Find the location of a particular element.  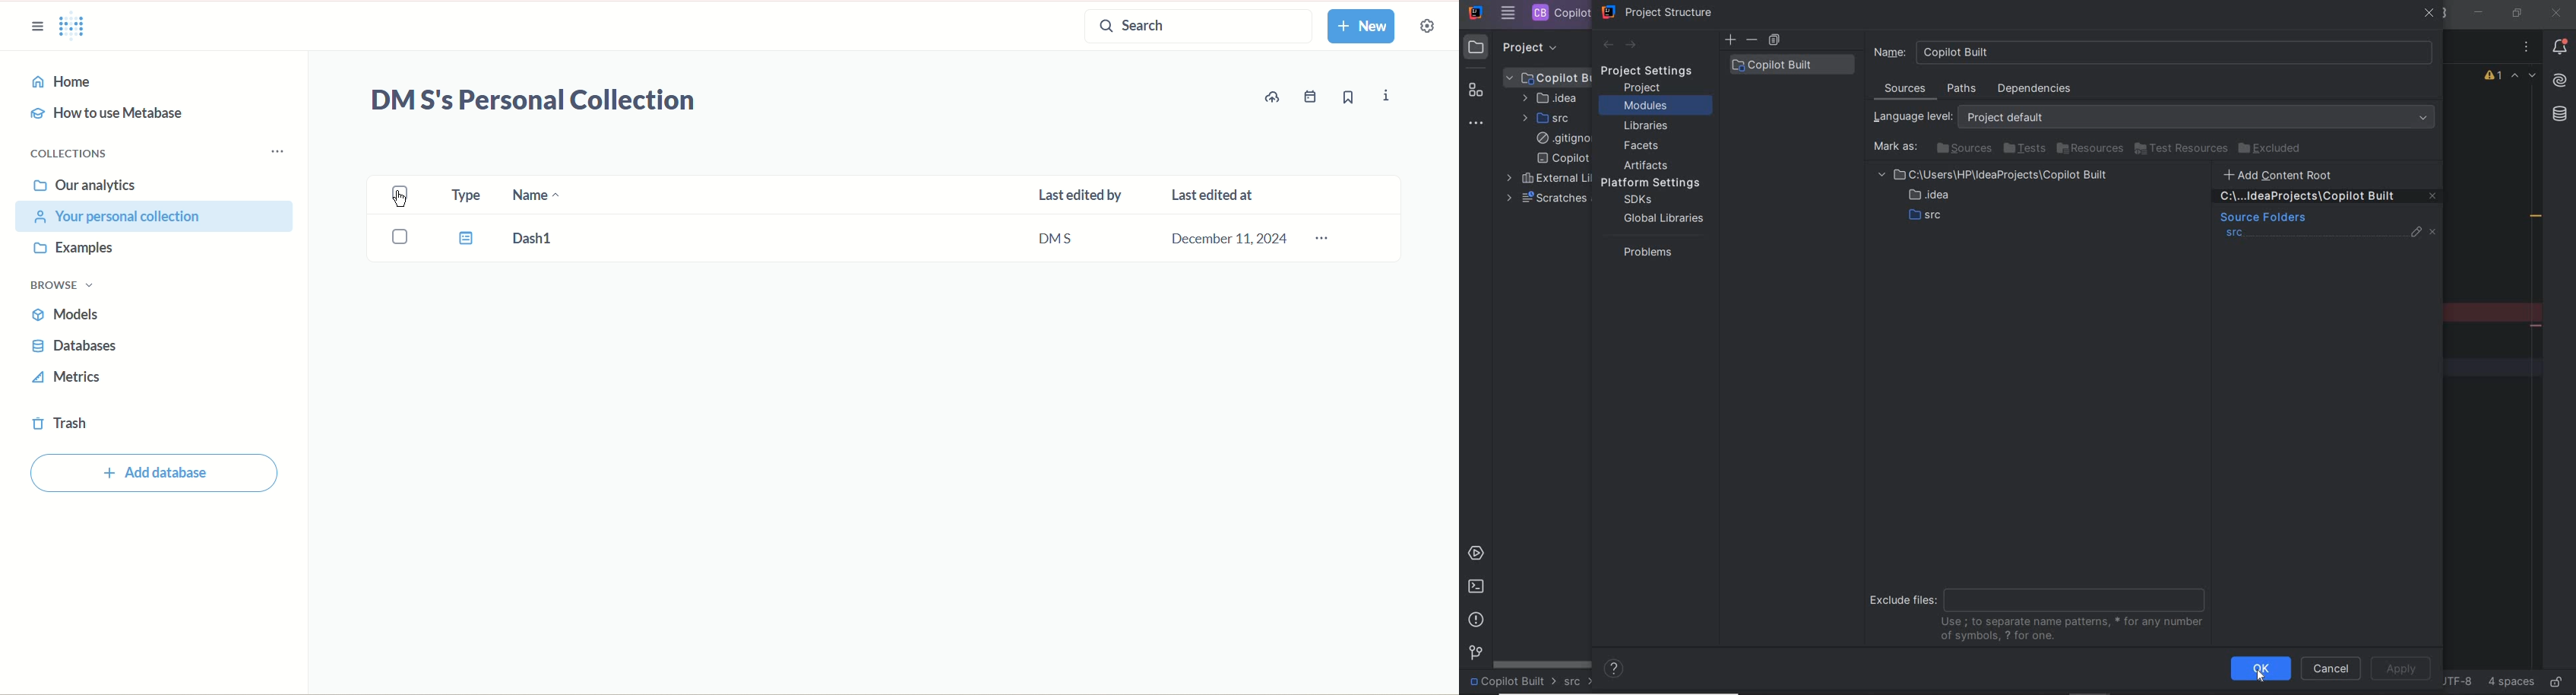

options is located at coordinates (2527, 49).